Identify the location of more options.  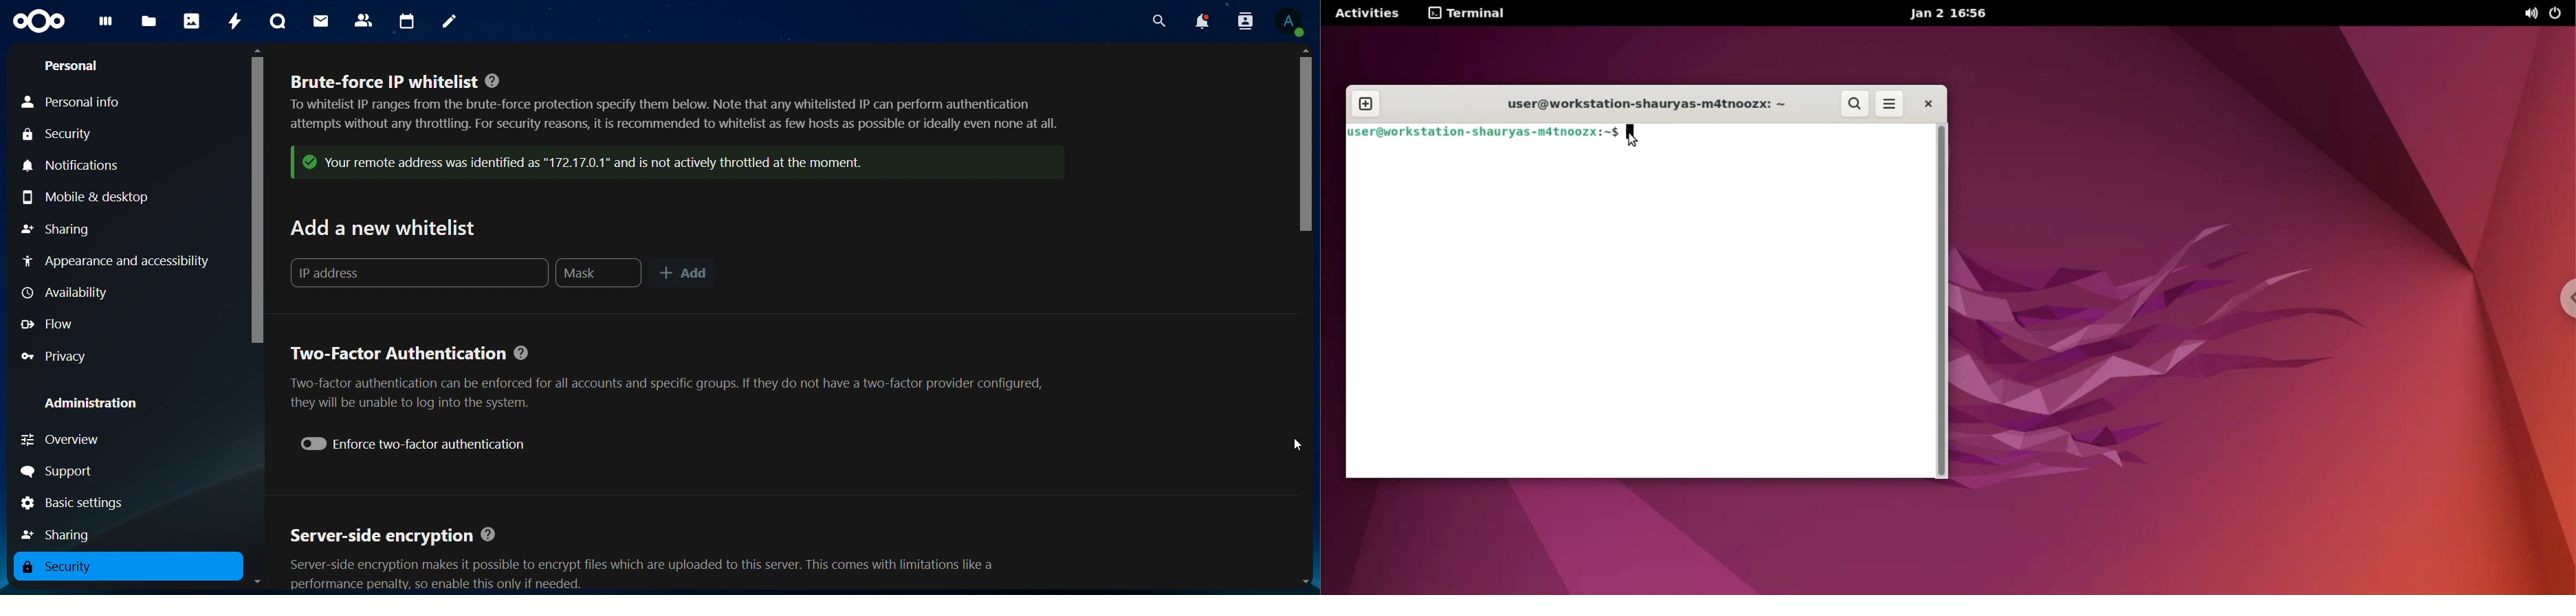
(1888, 104).